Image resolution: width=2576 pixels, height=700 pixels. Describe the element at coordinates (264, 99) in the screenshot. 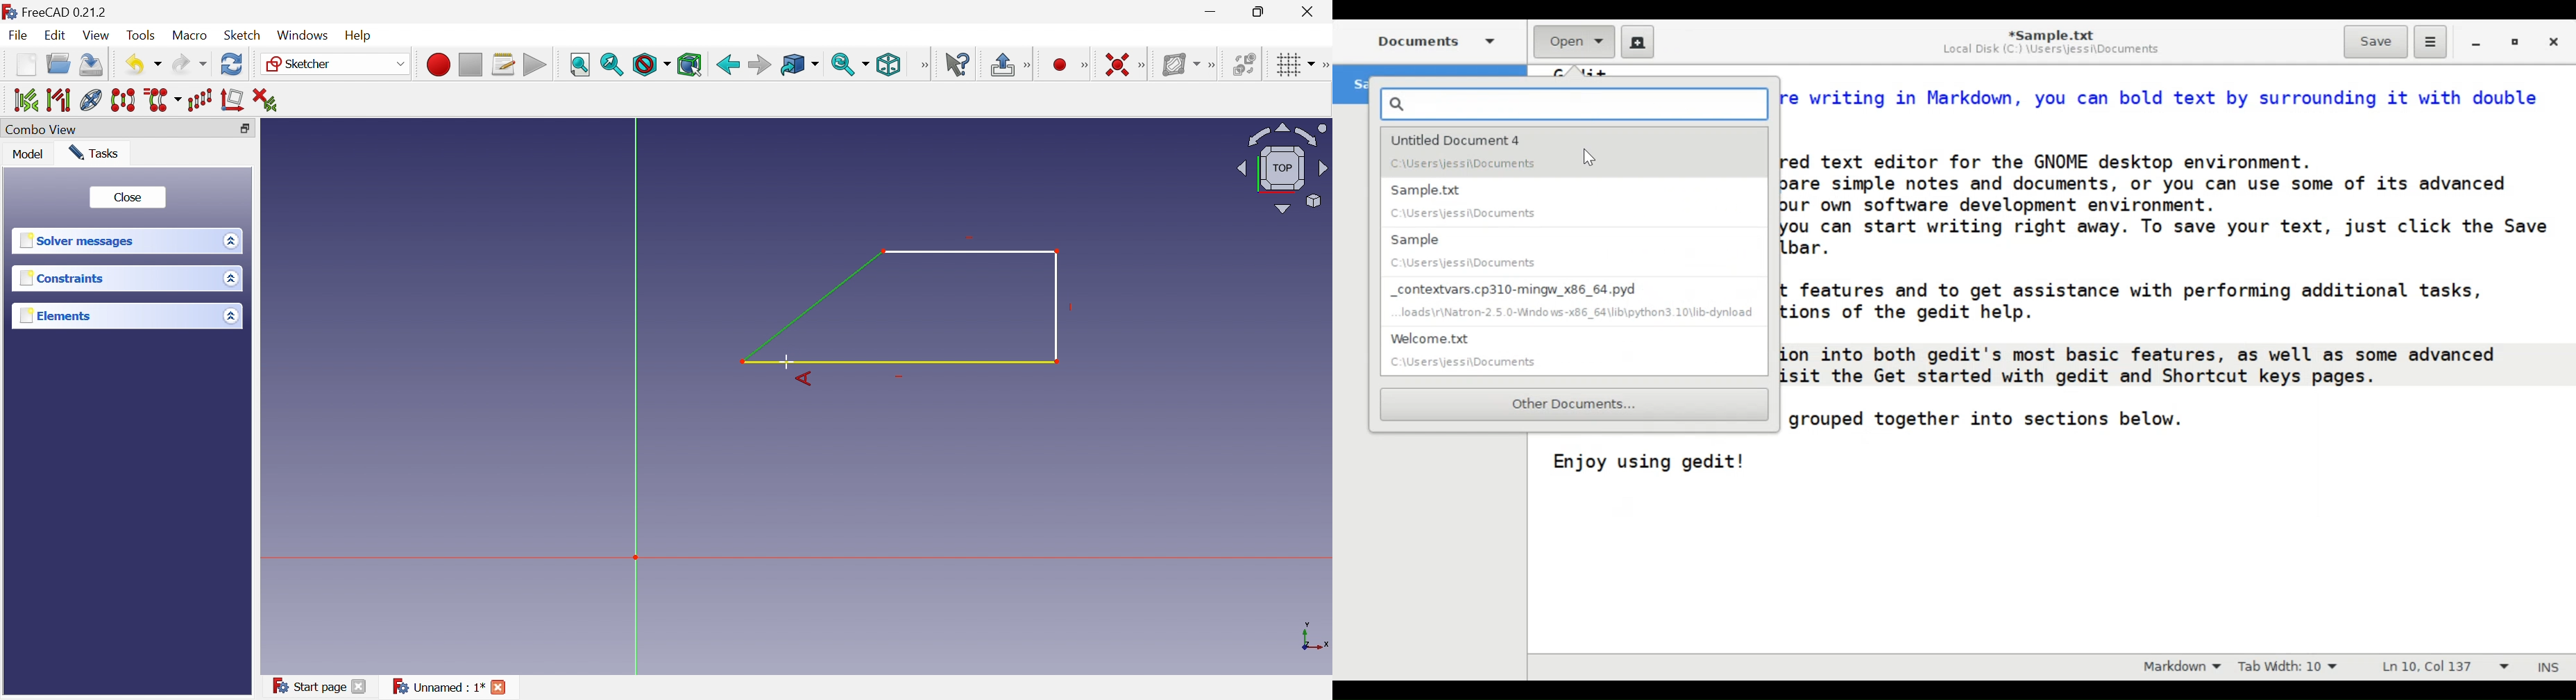

I see `Delete all constraints` at that location.